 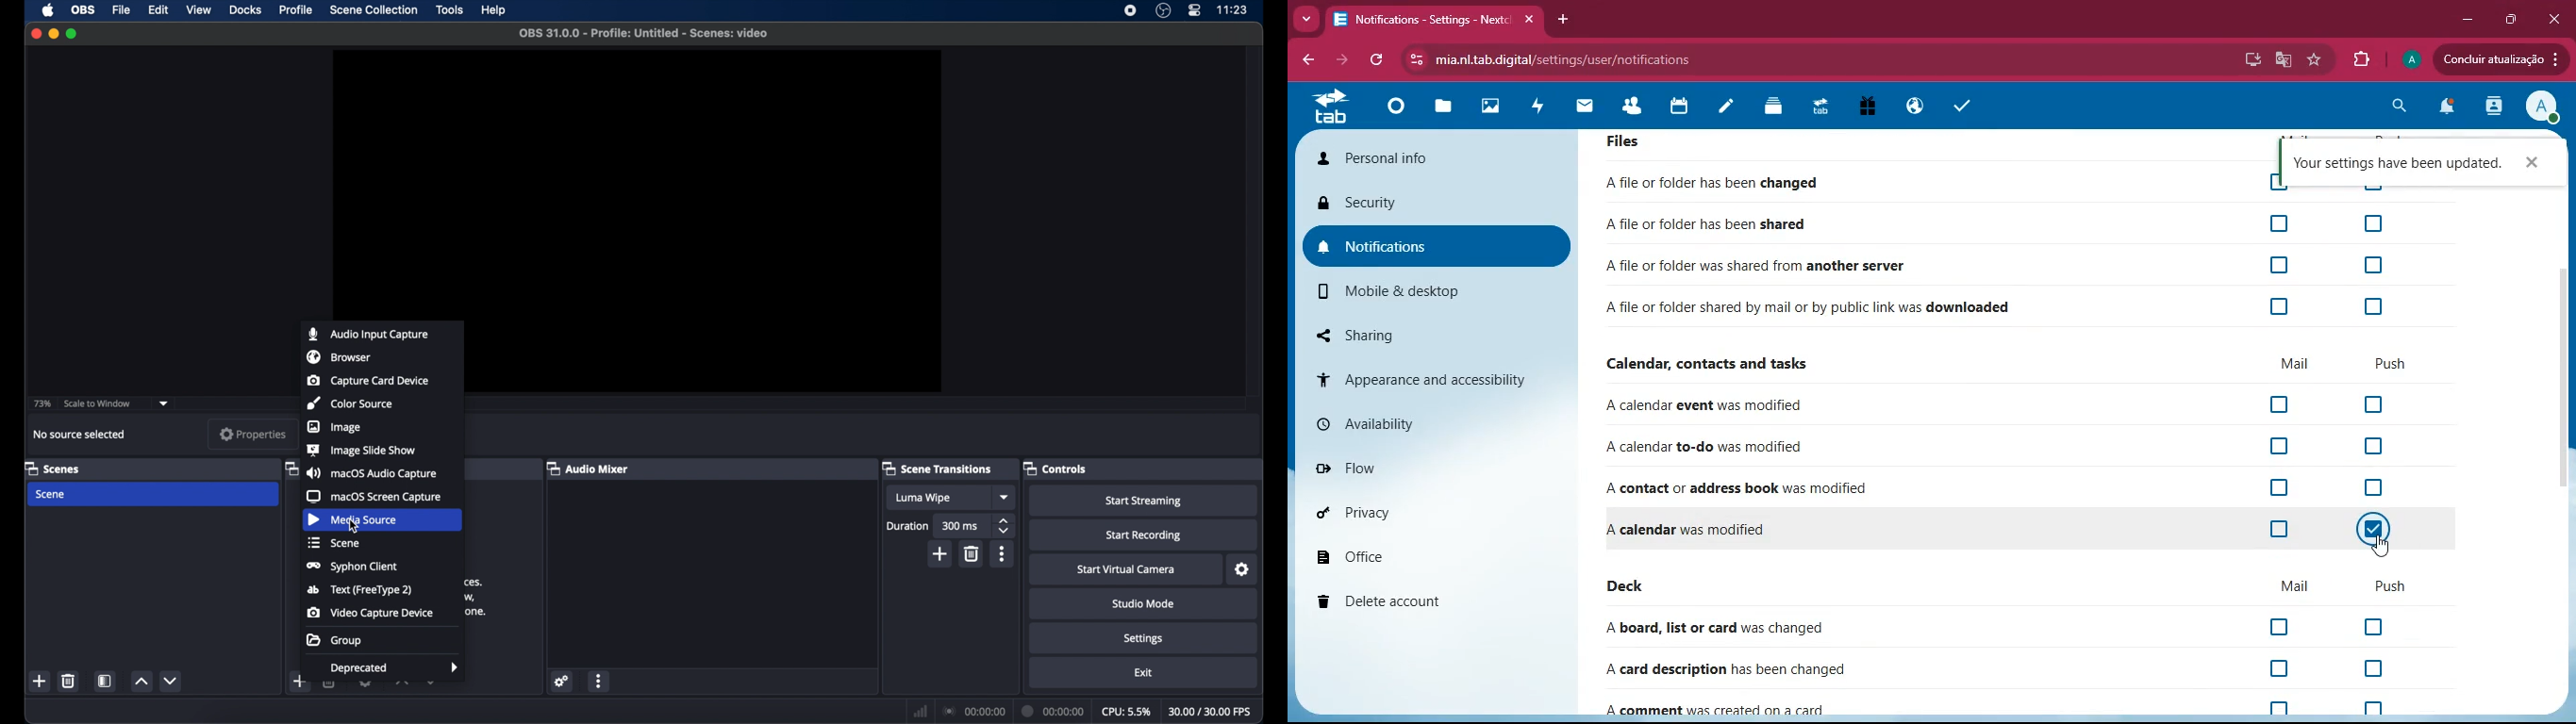 What do you see at coordinates (1127, 712) in the screenshot?
I see `cpu` at bounding box center [1127, 712].